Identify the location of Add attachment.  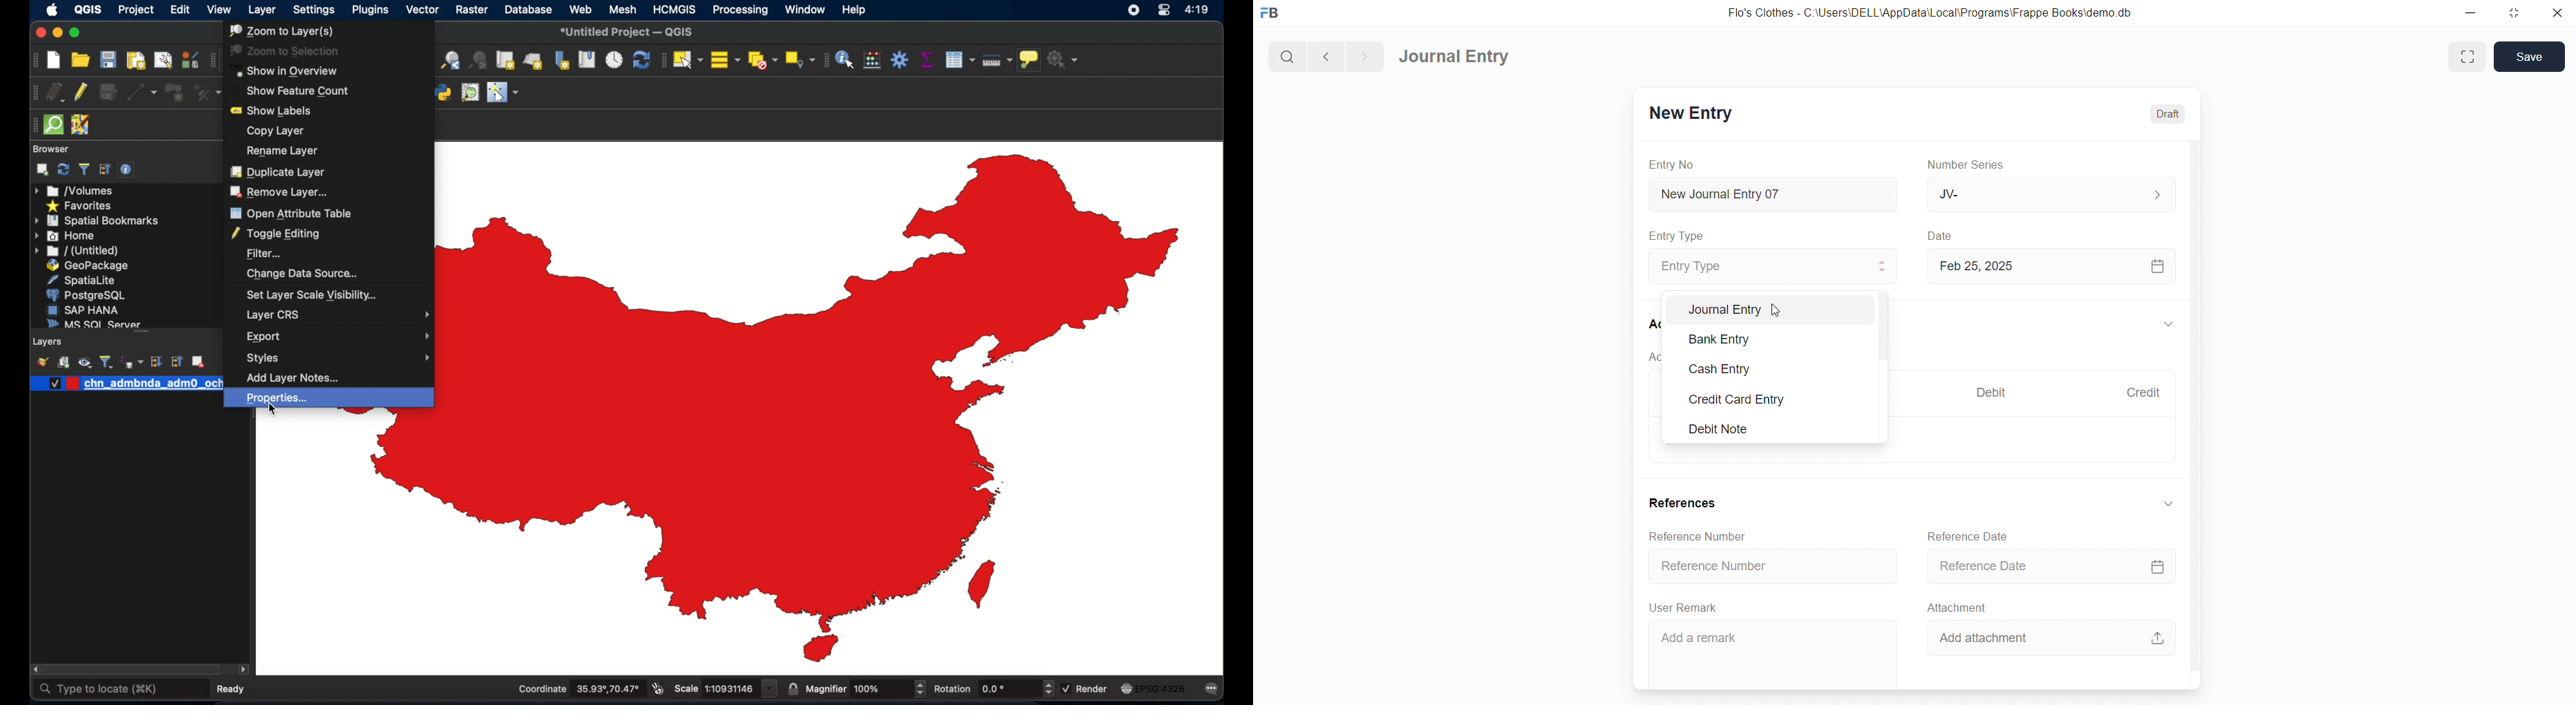
(2050, 637).